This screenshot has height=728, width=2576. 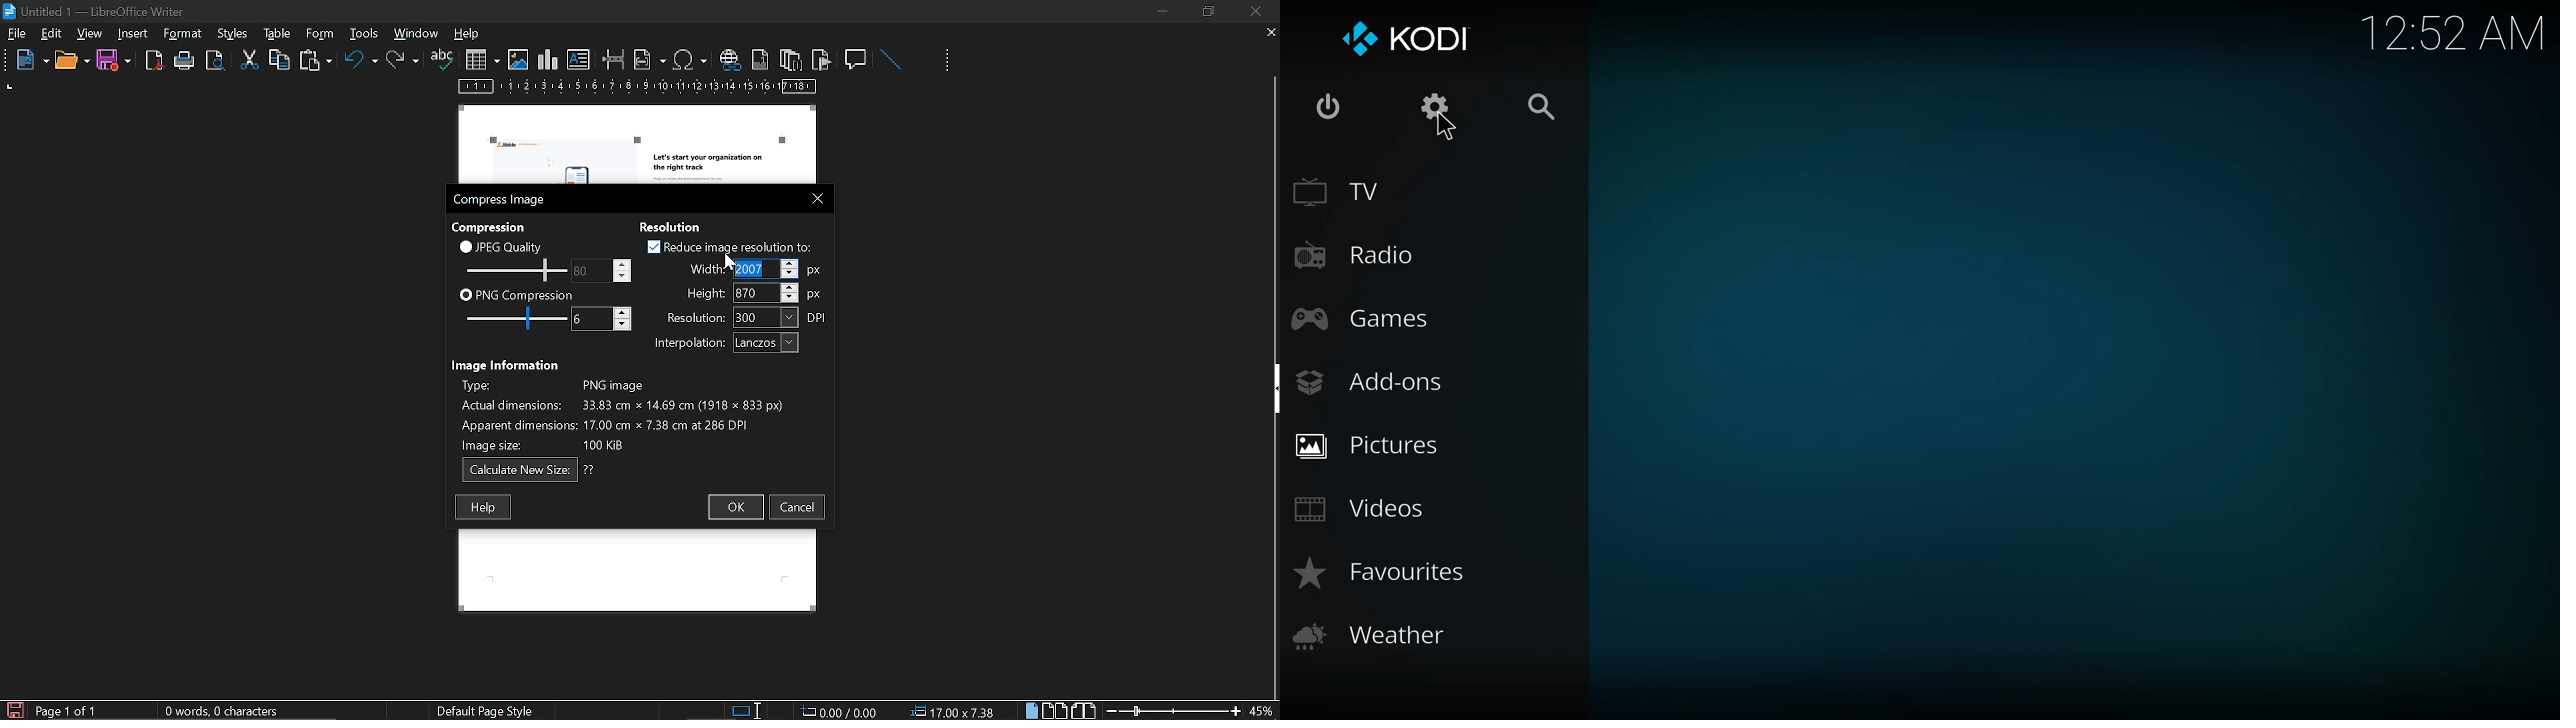 I want to click on help, so click(x=483, y=507).